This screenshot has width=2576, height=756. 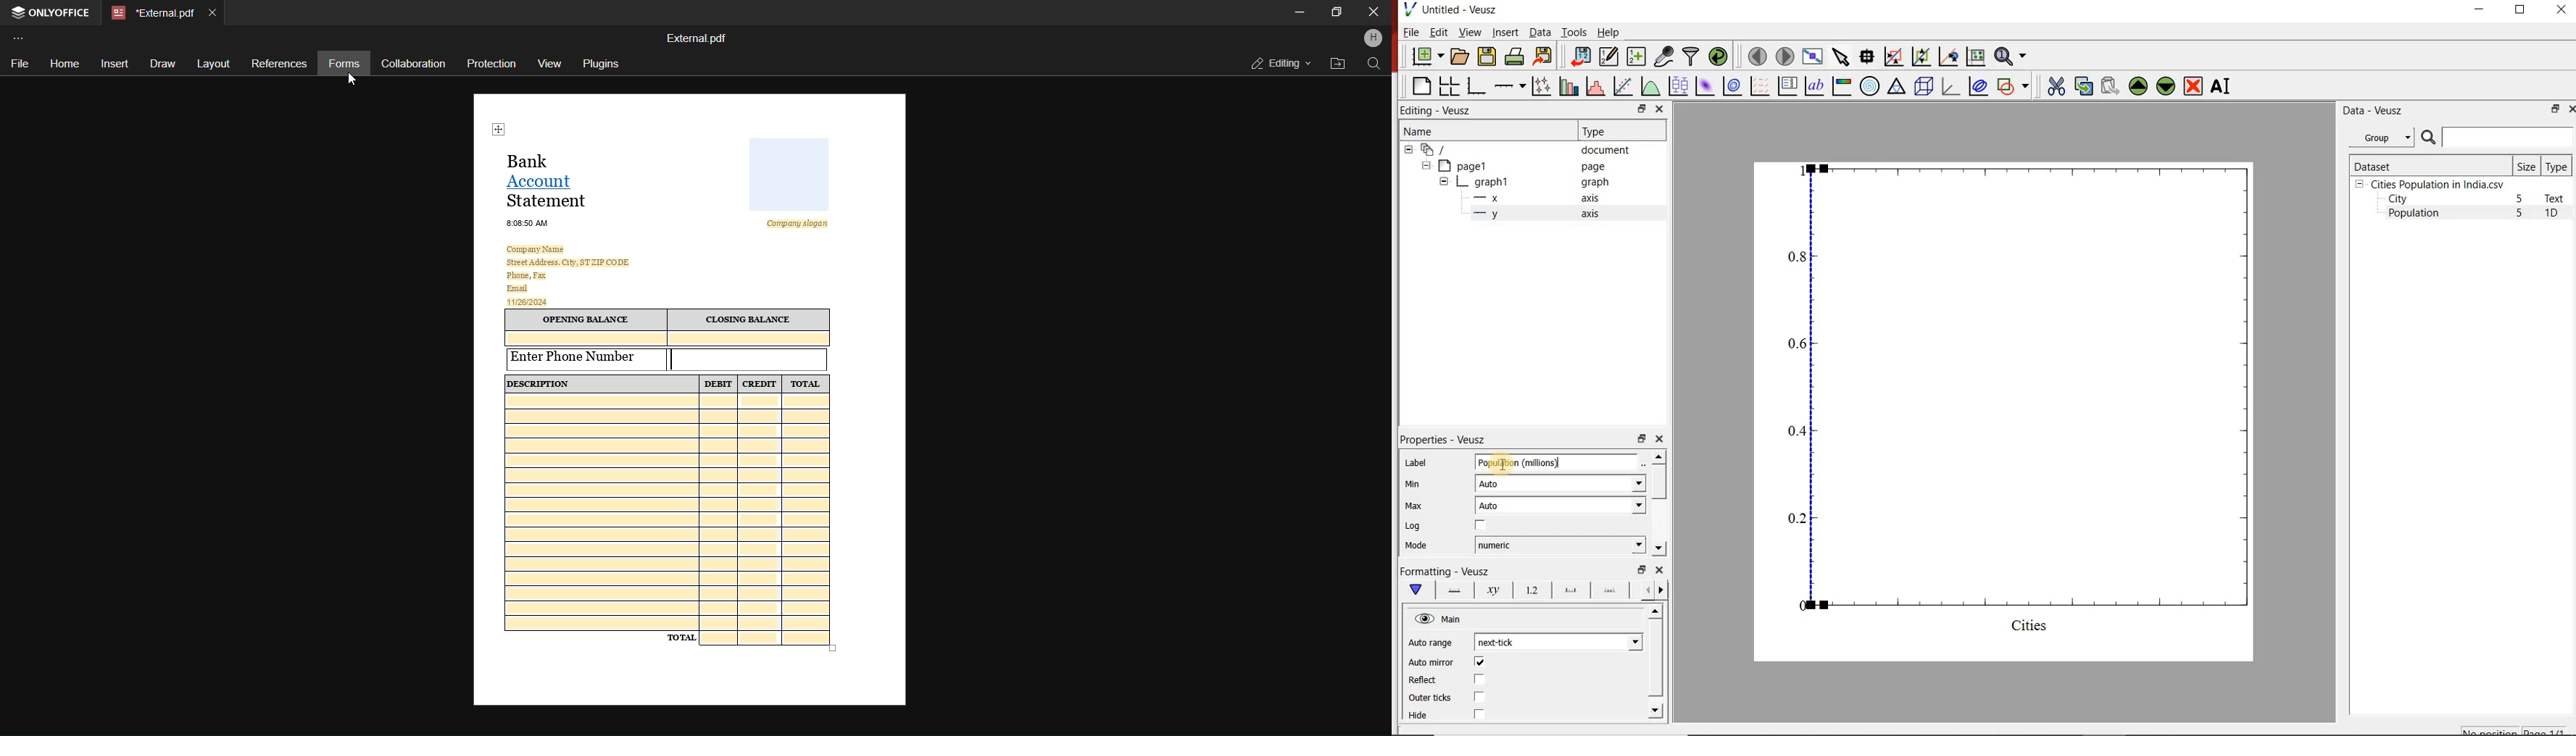 What do you see at coordinates (64, 62) in the screenshot?
I see `home` at bounding box center [64, 62].